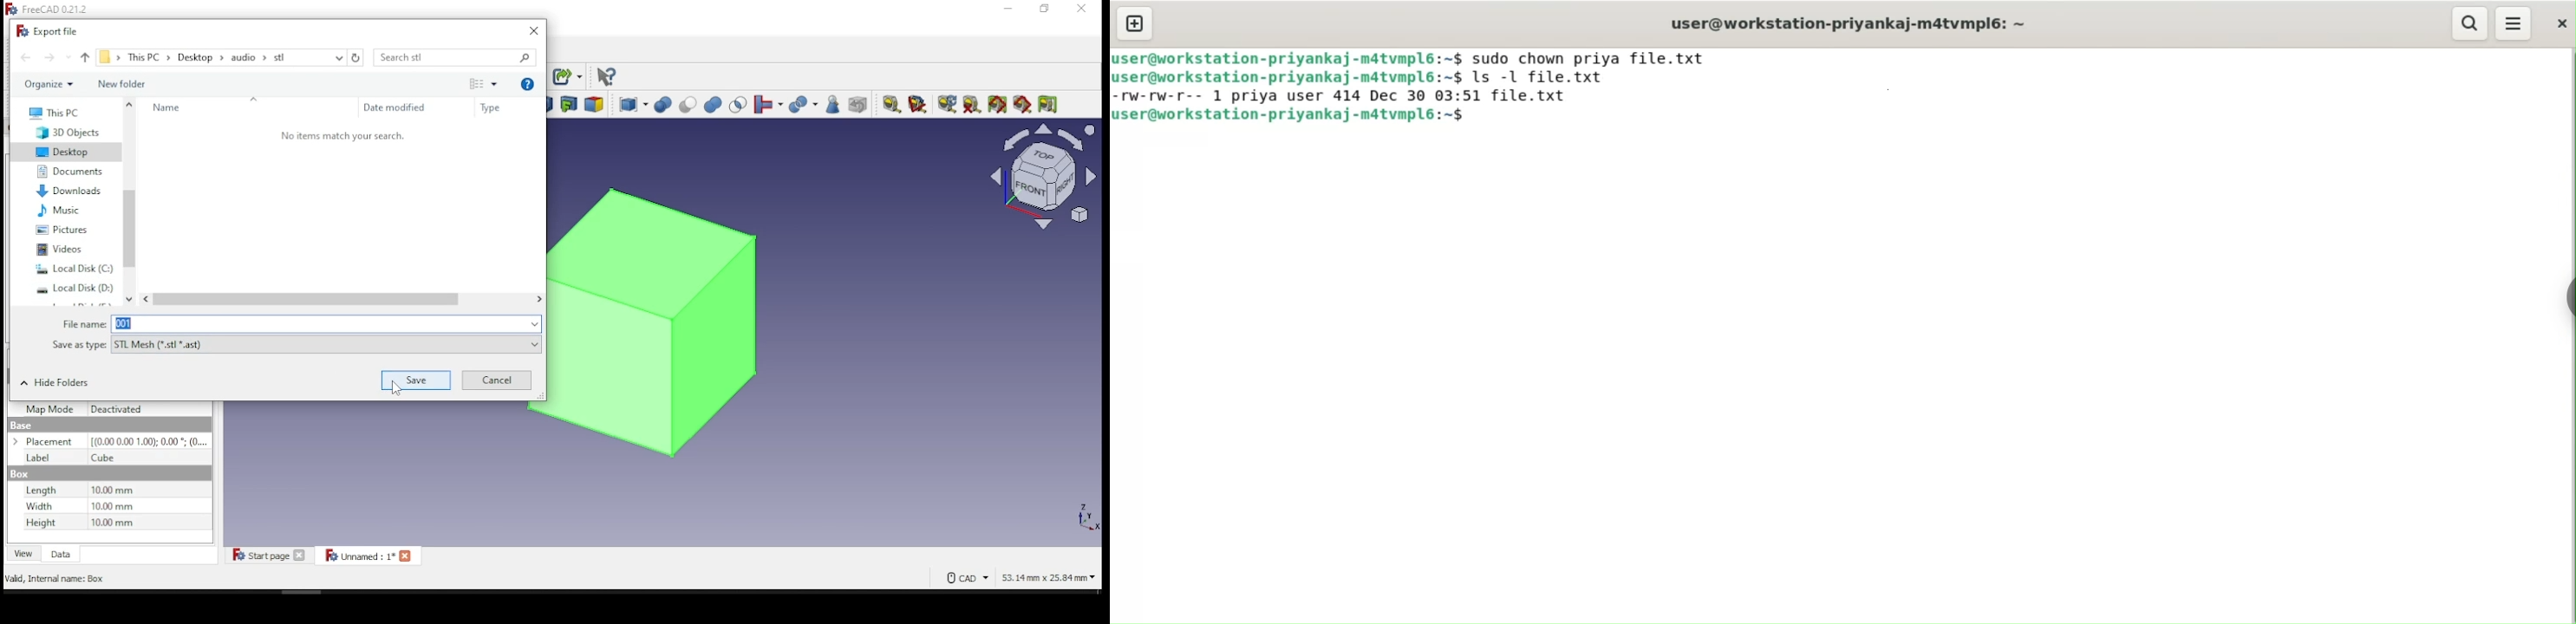 Image resolution: width=2576 pixels, height=644 pixels. I want to click on audio, so click(243, 58).